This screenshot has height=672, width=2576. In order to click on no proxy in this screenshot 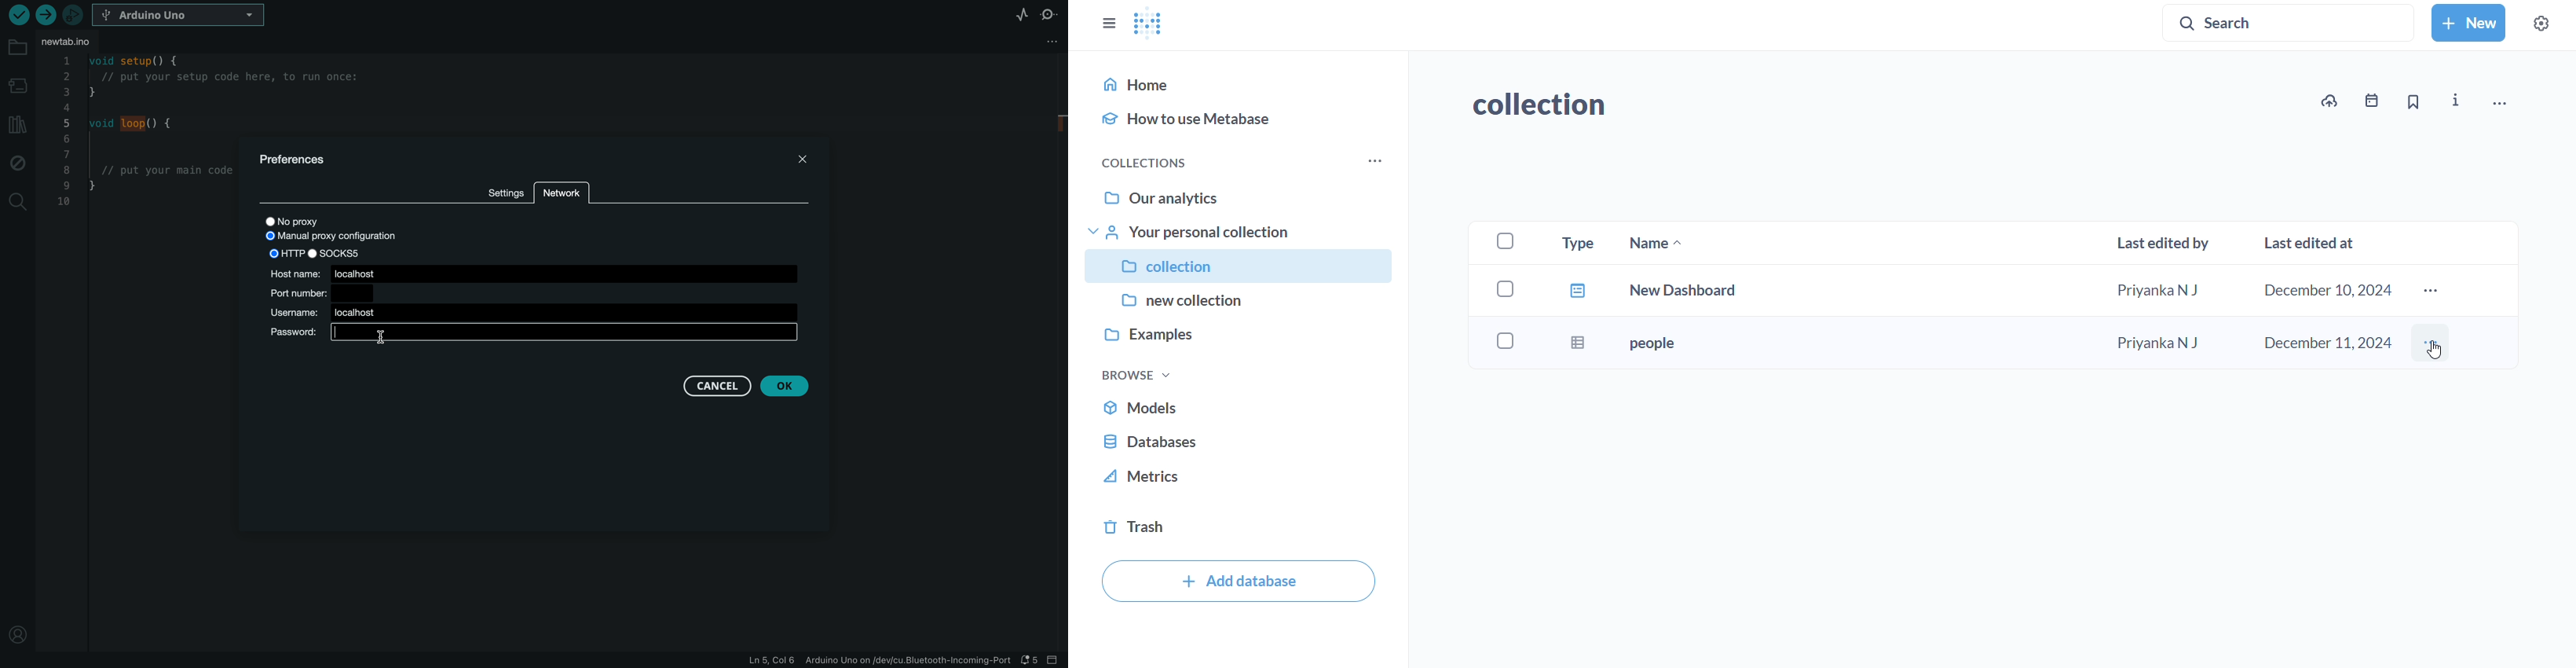, I will do `click(314, 220)`.